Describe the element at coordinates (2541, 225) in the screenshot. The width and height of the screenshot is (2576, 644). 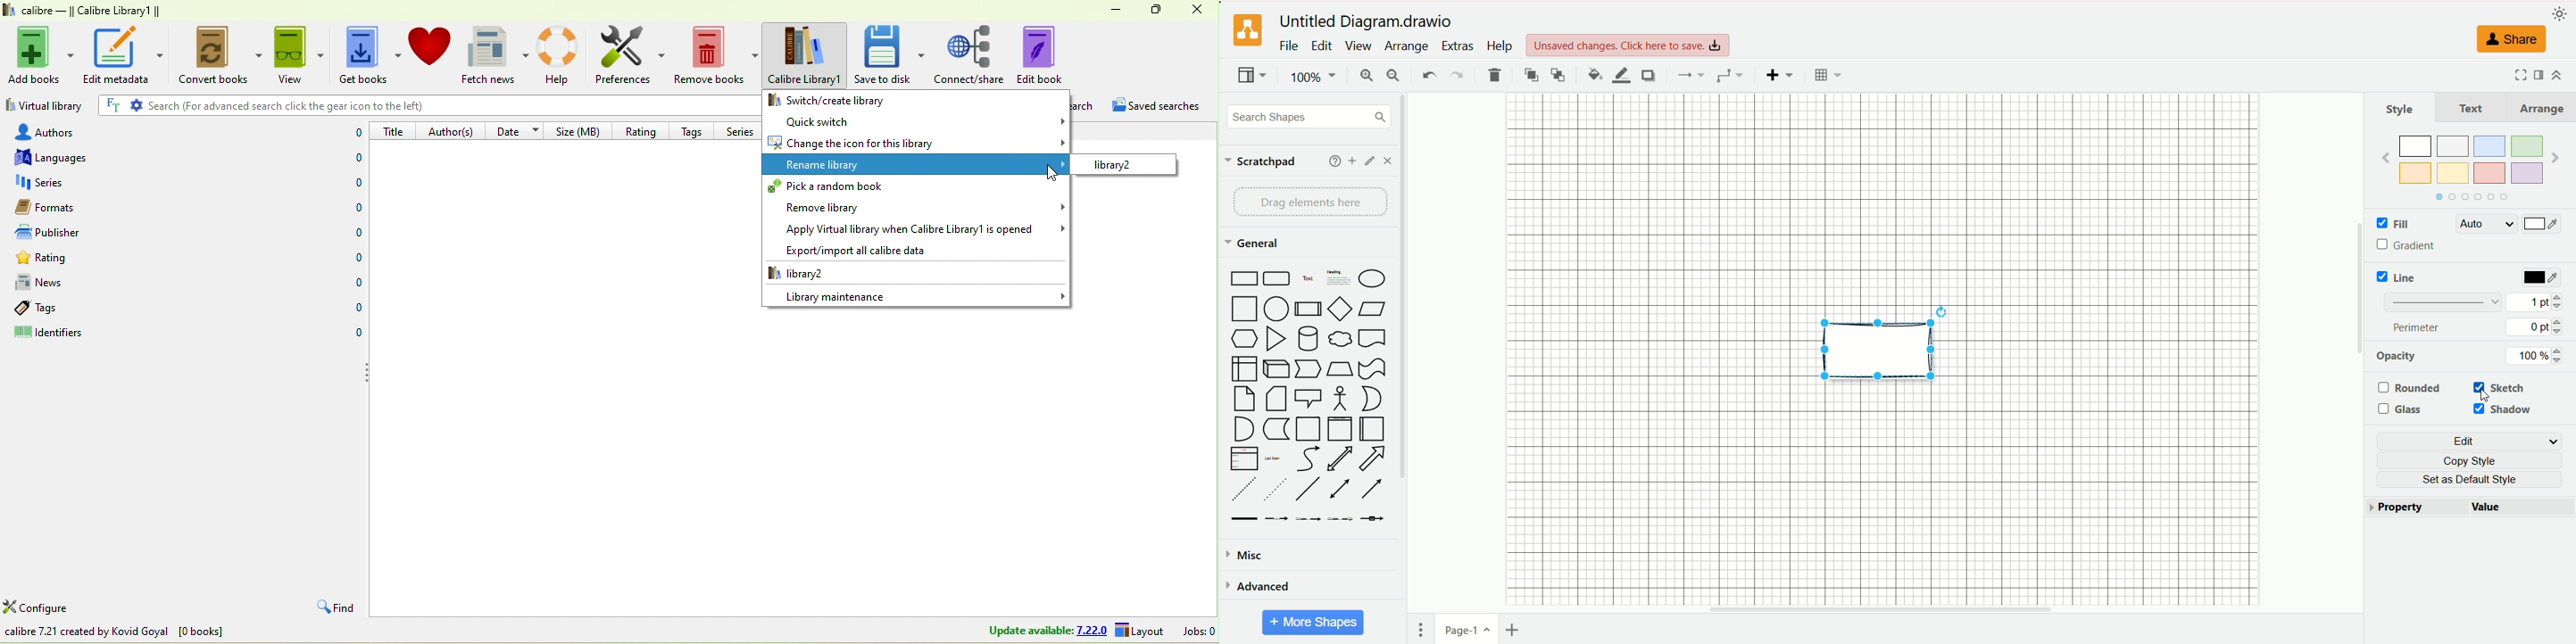
I see `color` at that location.